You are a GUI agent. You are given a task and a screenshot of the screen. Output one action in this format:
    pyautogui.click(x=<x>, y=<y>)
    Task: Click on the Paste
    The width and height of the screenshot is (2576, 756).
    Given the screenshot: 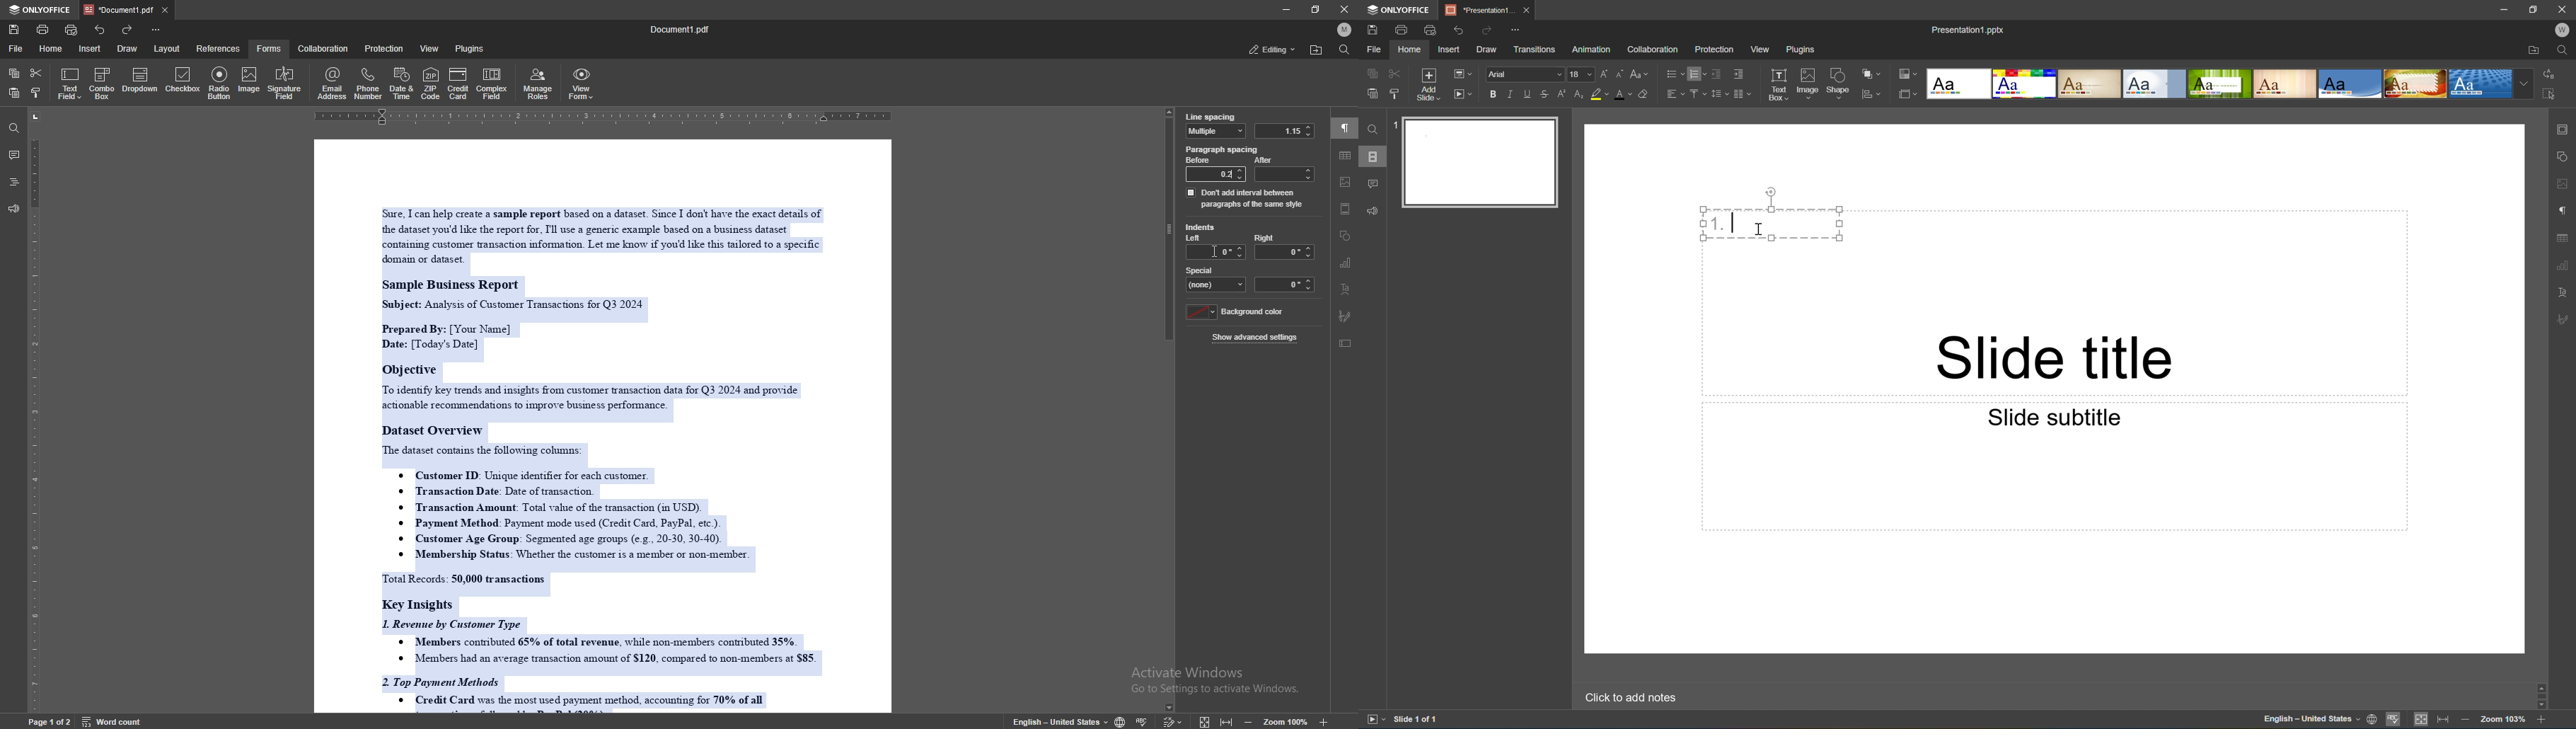 What is the action you would take?
    pyautogui.click(x=1372, y=93)
    